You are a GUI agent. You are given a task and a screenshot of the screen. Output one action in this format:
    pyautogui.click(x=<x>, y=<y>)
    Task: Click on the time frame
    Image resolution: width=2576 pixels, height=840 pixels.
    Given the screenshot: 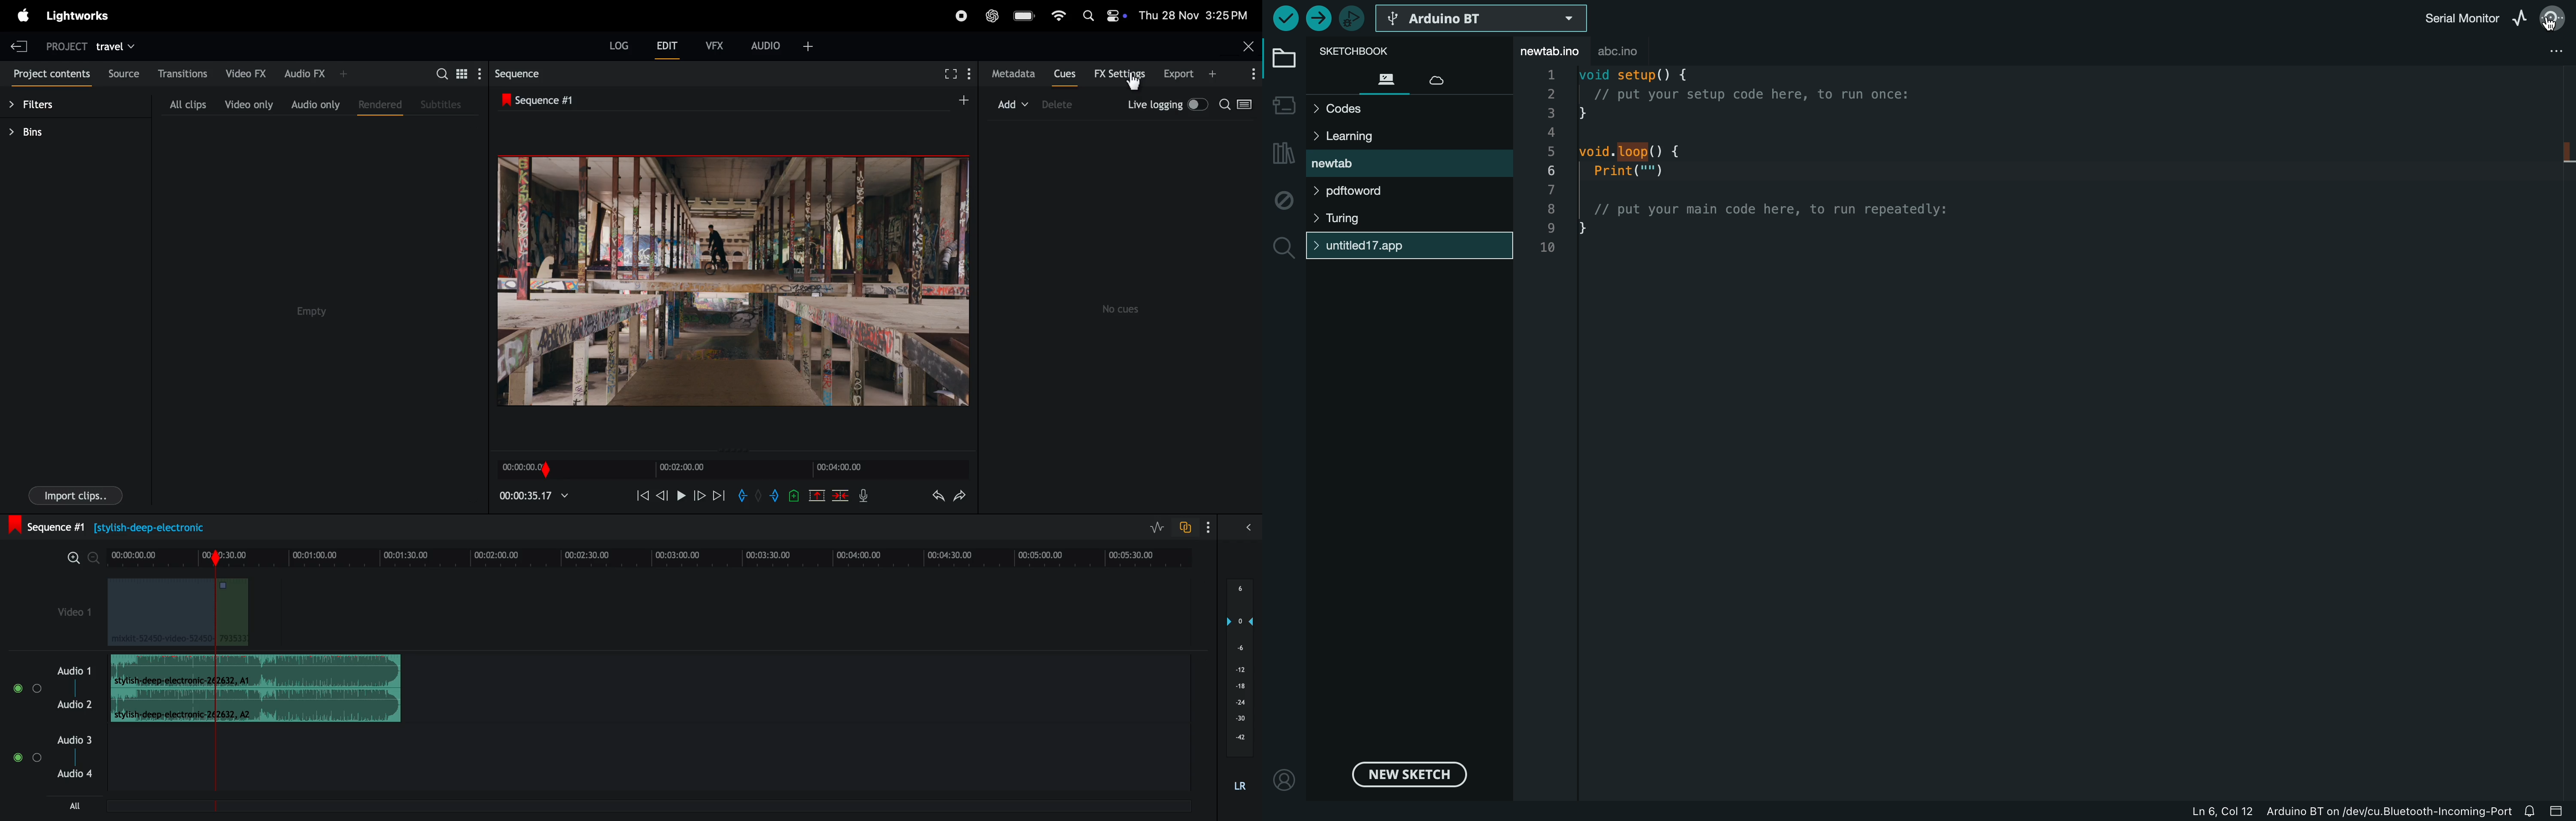 What is the action you would take?
    pyautogui.click(x=653, y=555)
    